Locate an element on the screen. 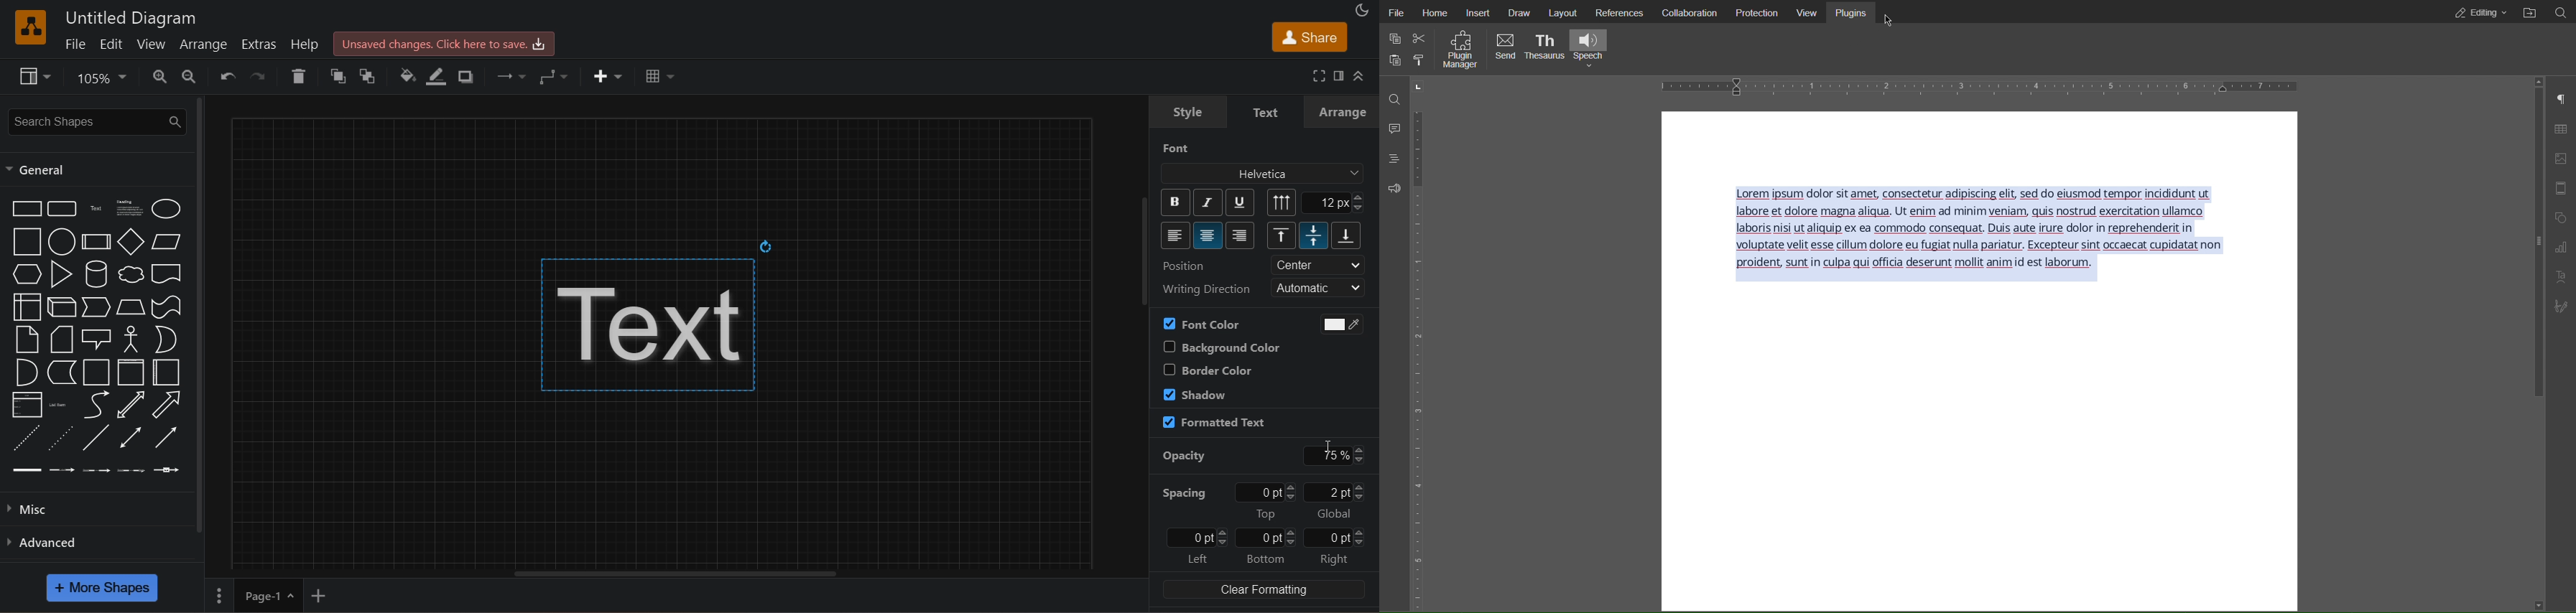 The width and height of the screenshot is (2576, 616). callout is located at coordinates (97, 339).